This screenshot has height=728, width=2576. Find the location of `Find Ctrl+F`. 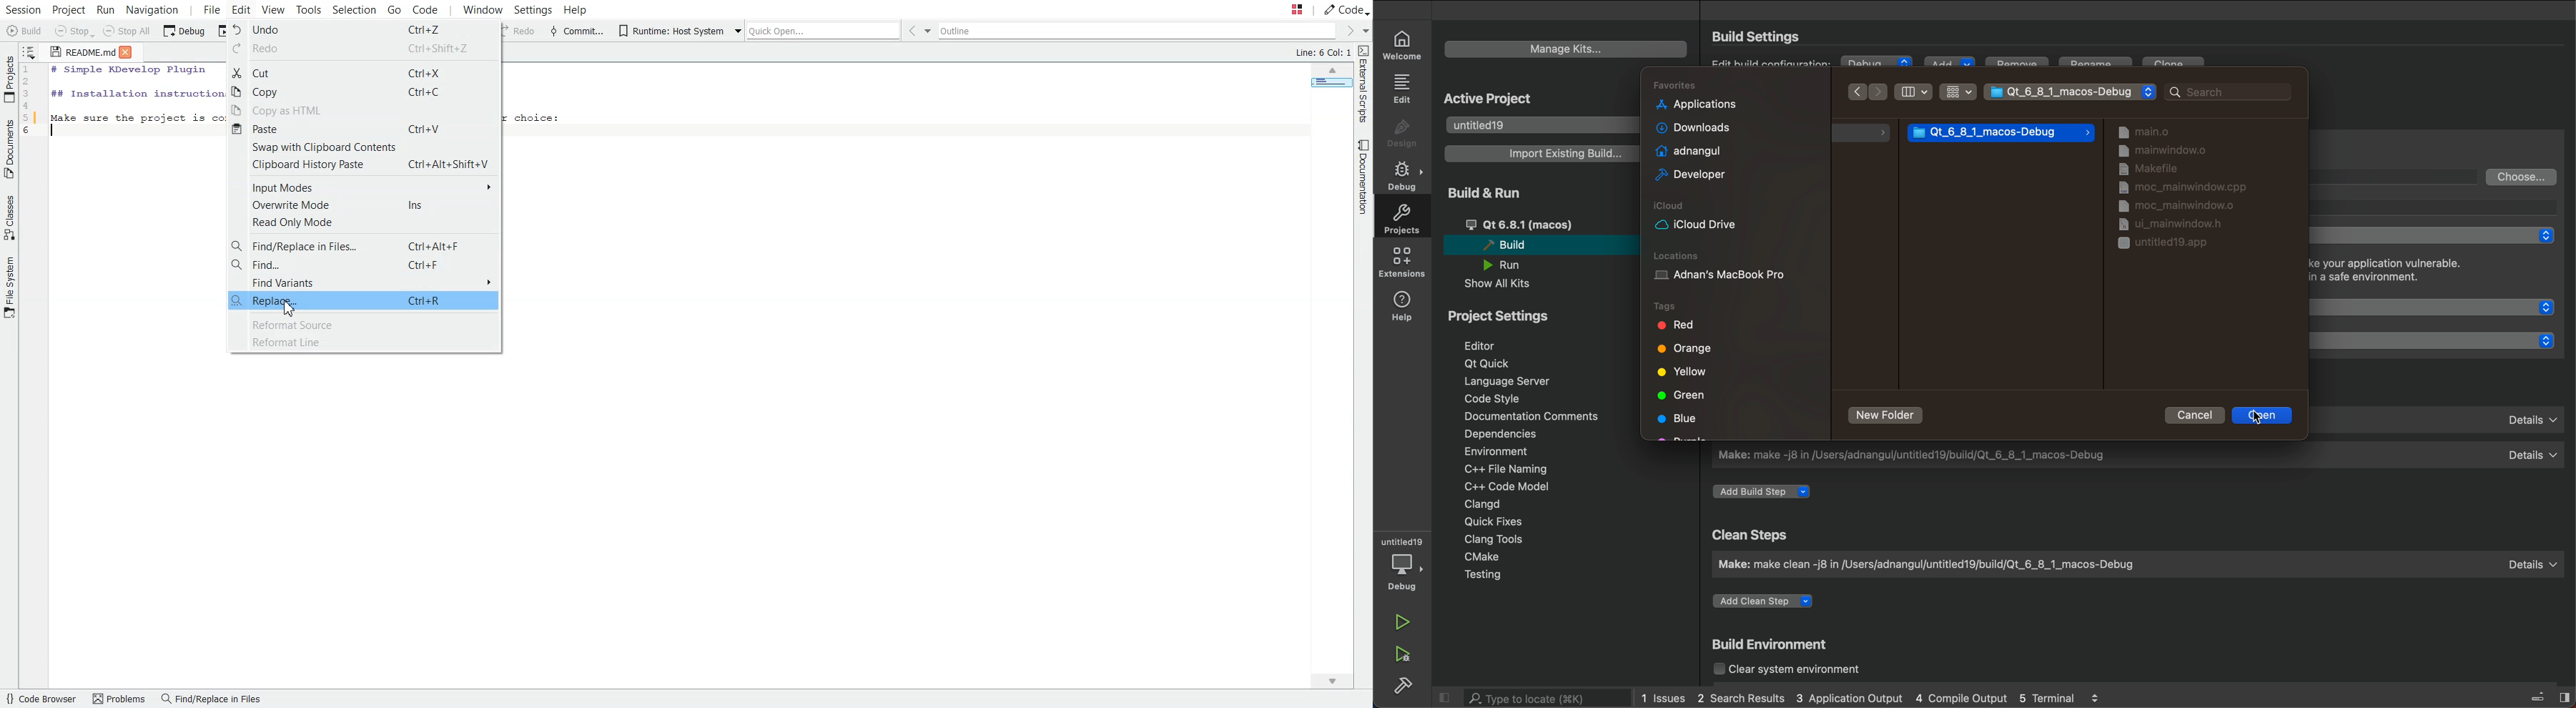

Find Ctrl+F is located at coordinates (364, 265).